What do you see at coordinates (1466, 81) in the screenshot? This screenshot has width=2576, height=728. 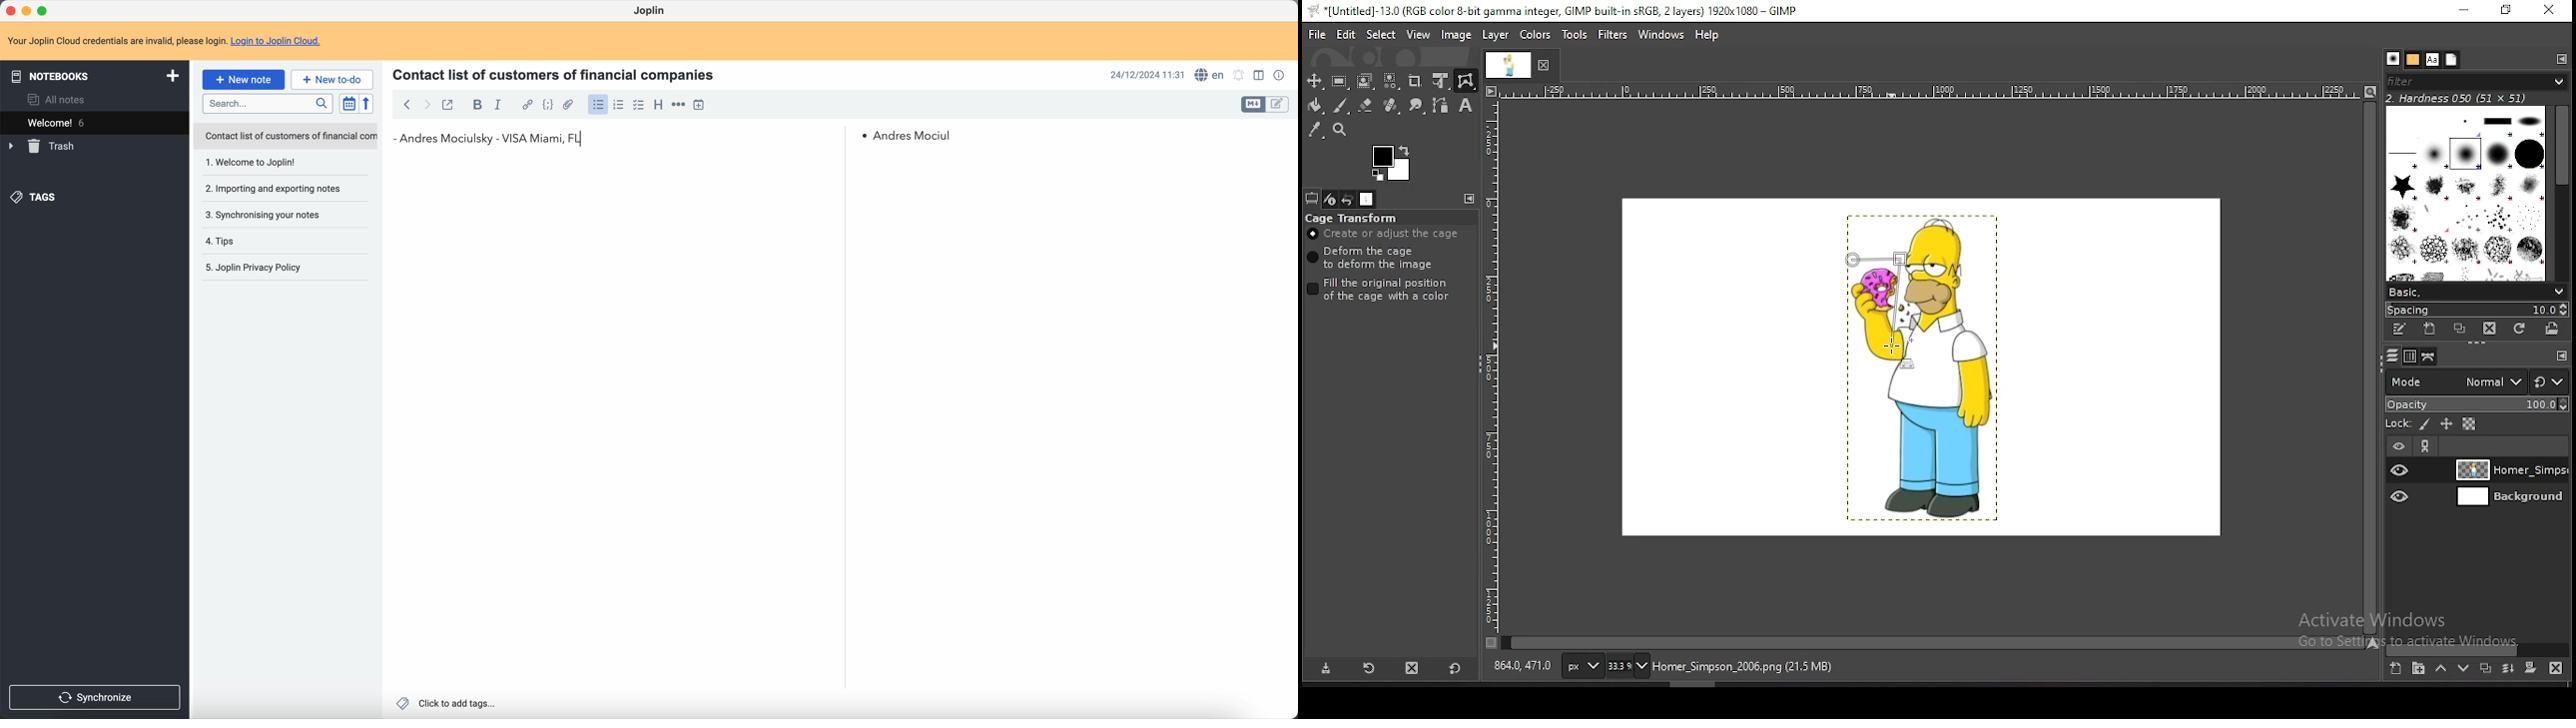 I see `cage transform` at bounding box center [1466, 81].